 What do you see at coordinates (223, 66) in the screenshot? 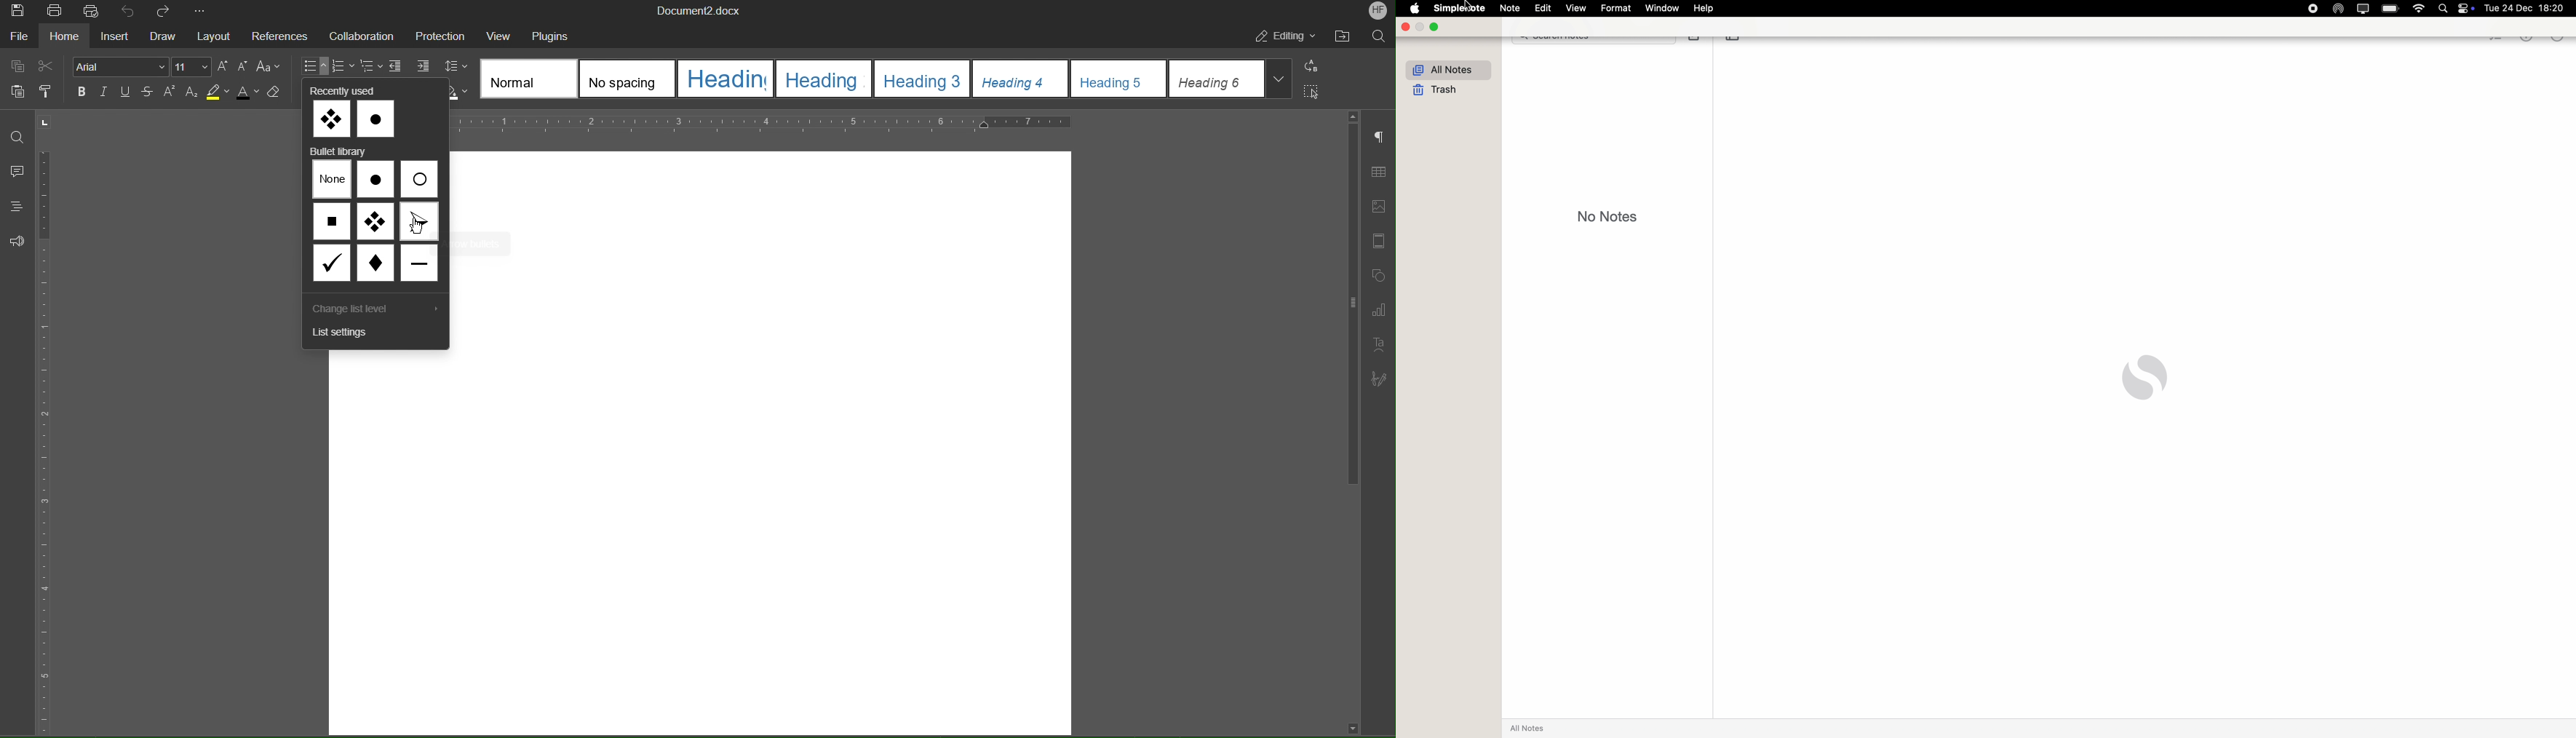
I see `Increase Size` at bounding box center [223, 66].